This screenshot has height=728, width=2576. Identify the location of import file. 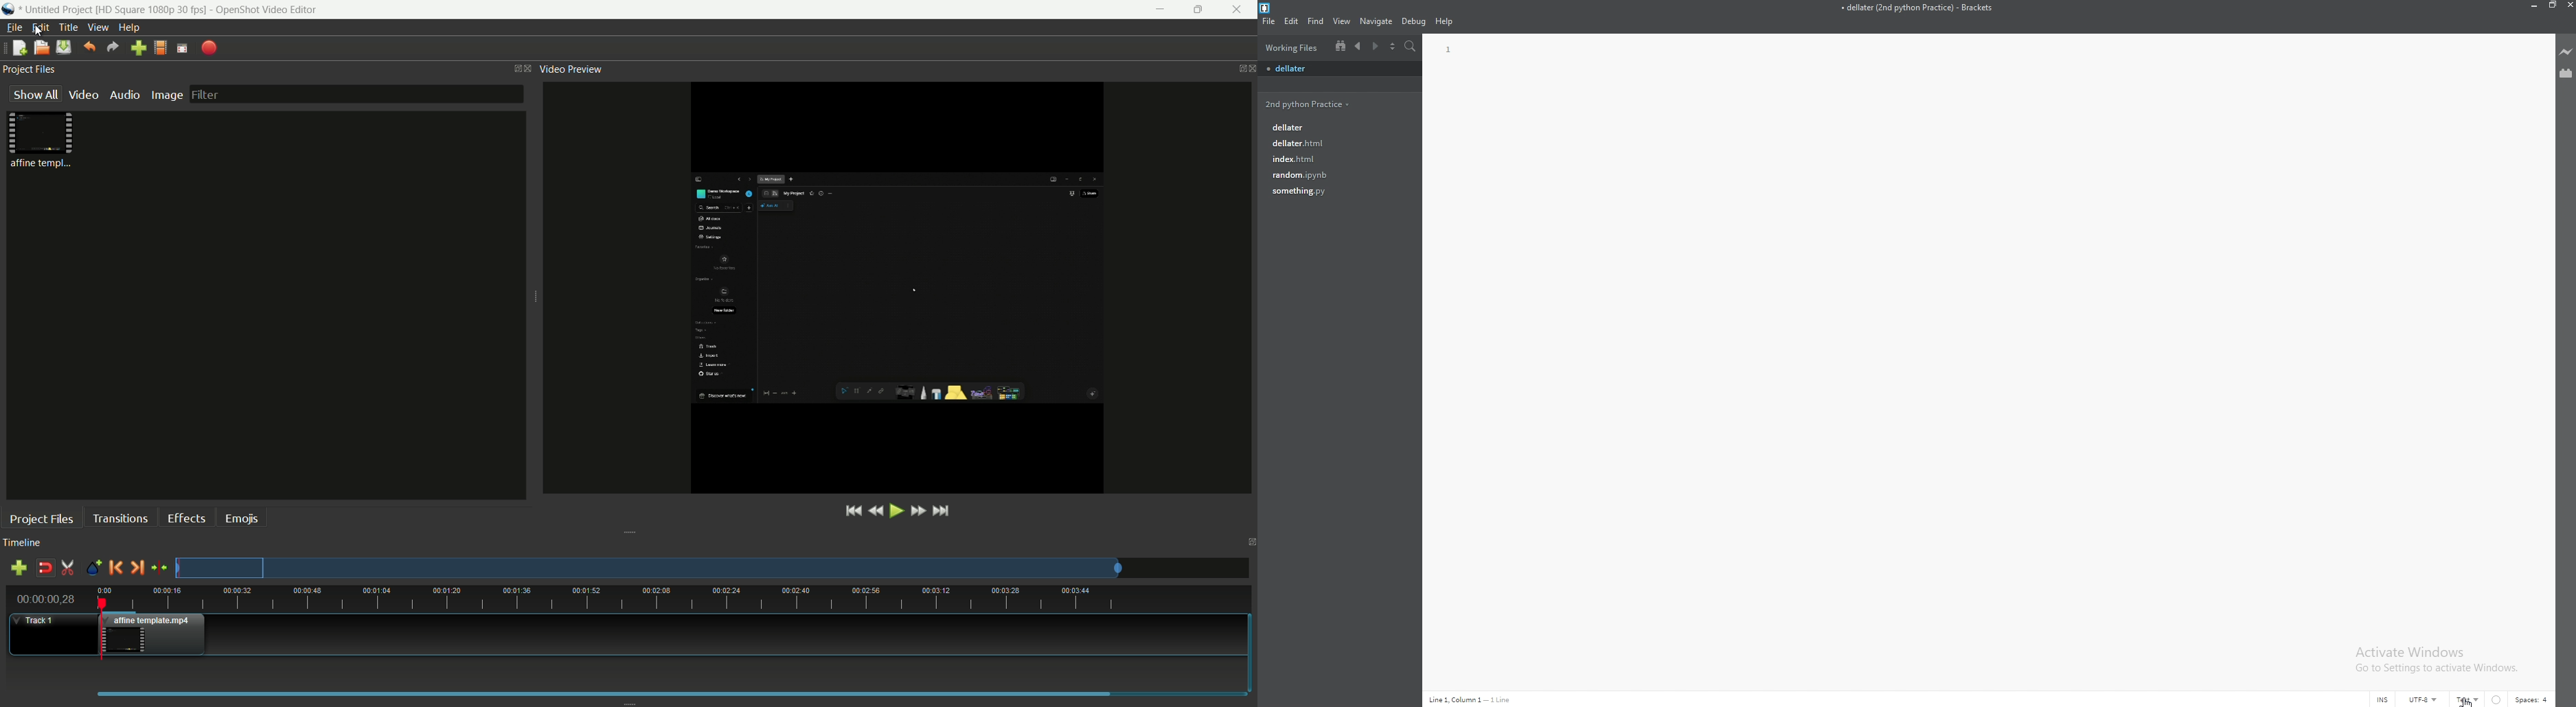
(139, 48).